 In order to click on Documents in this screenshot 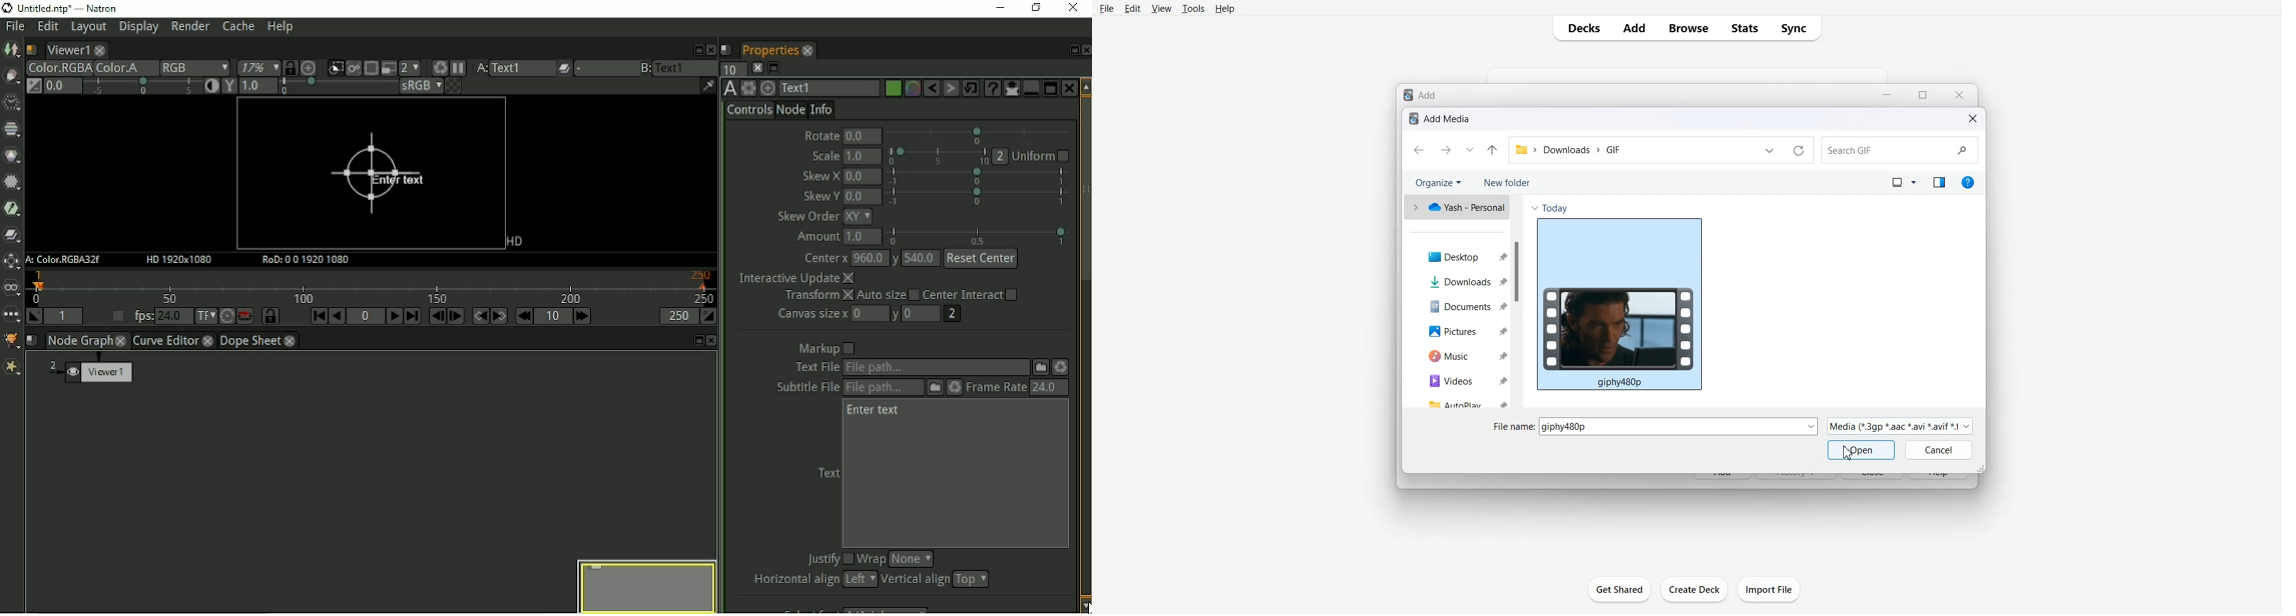, I will do `click(1461, 307)`.